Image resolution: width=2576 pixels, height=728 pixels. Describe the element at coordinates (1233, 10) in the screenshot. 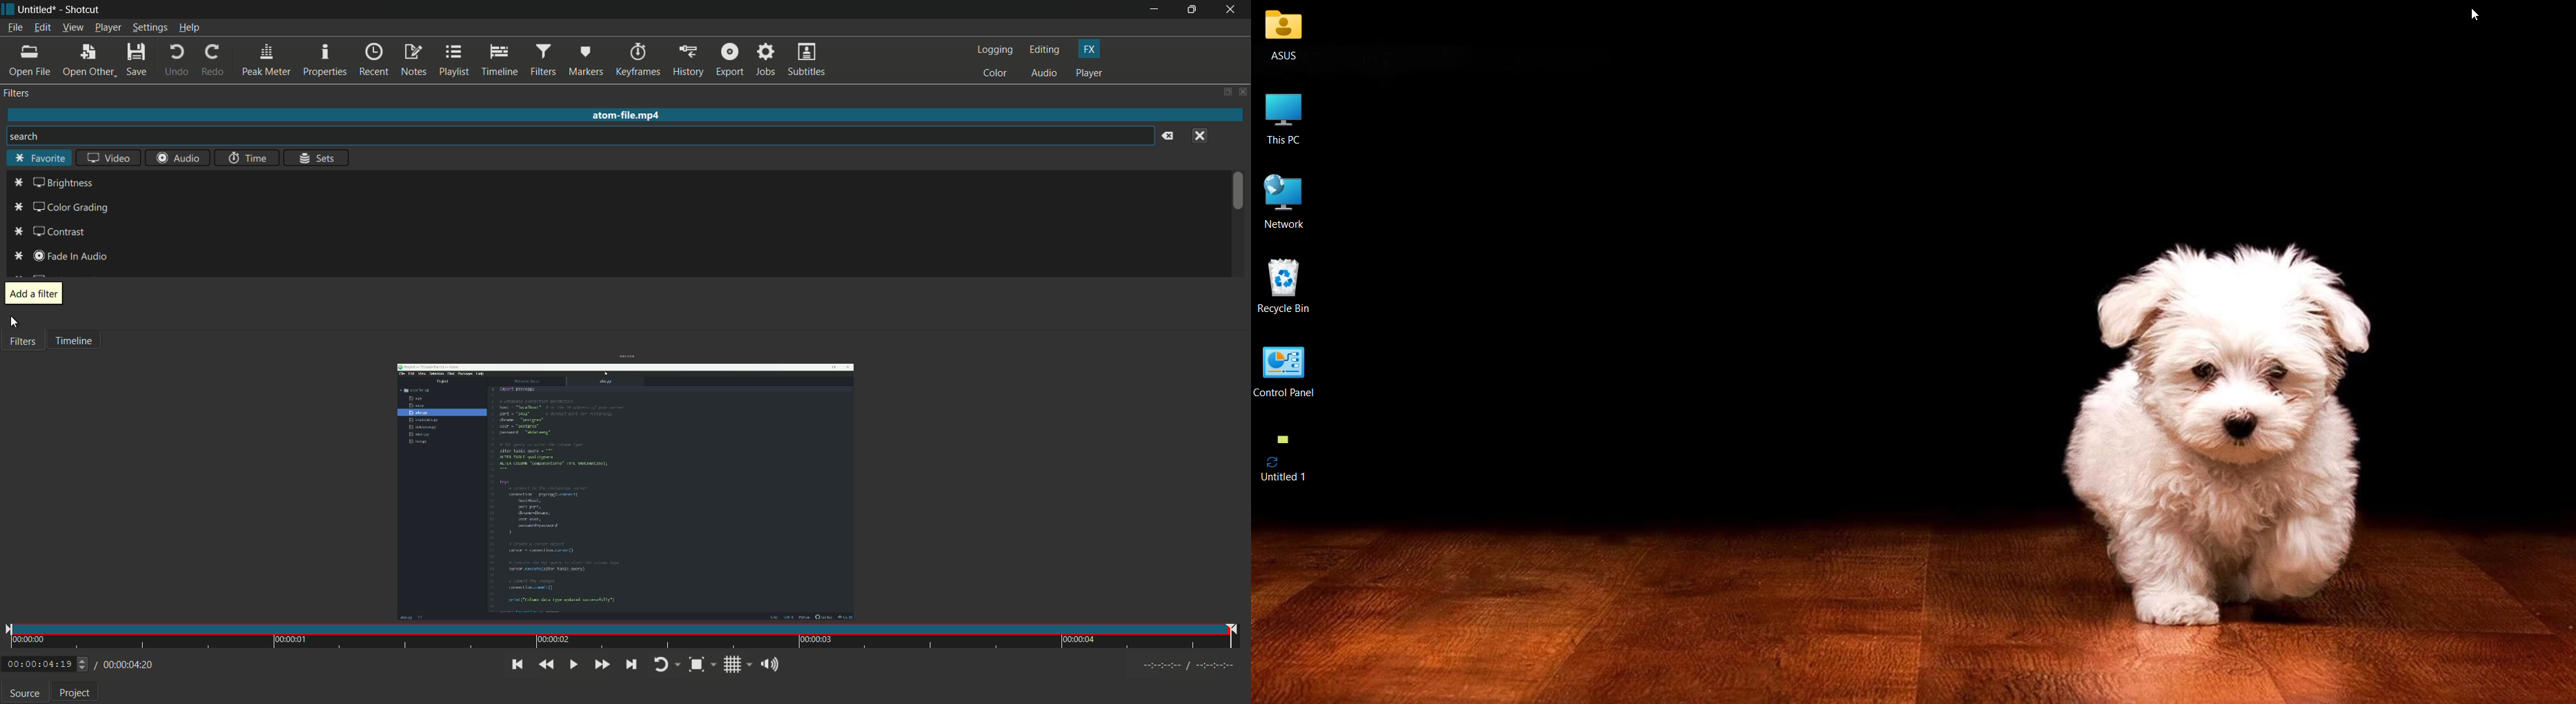

I see `close app` at that location.